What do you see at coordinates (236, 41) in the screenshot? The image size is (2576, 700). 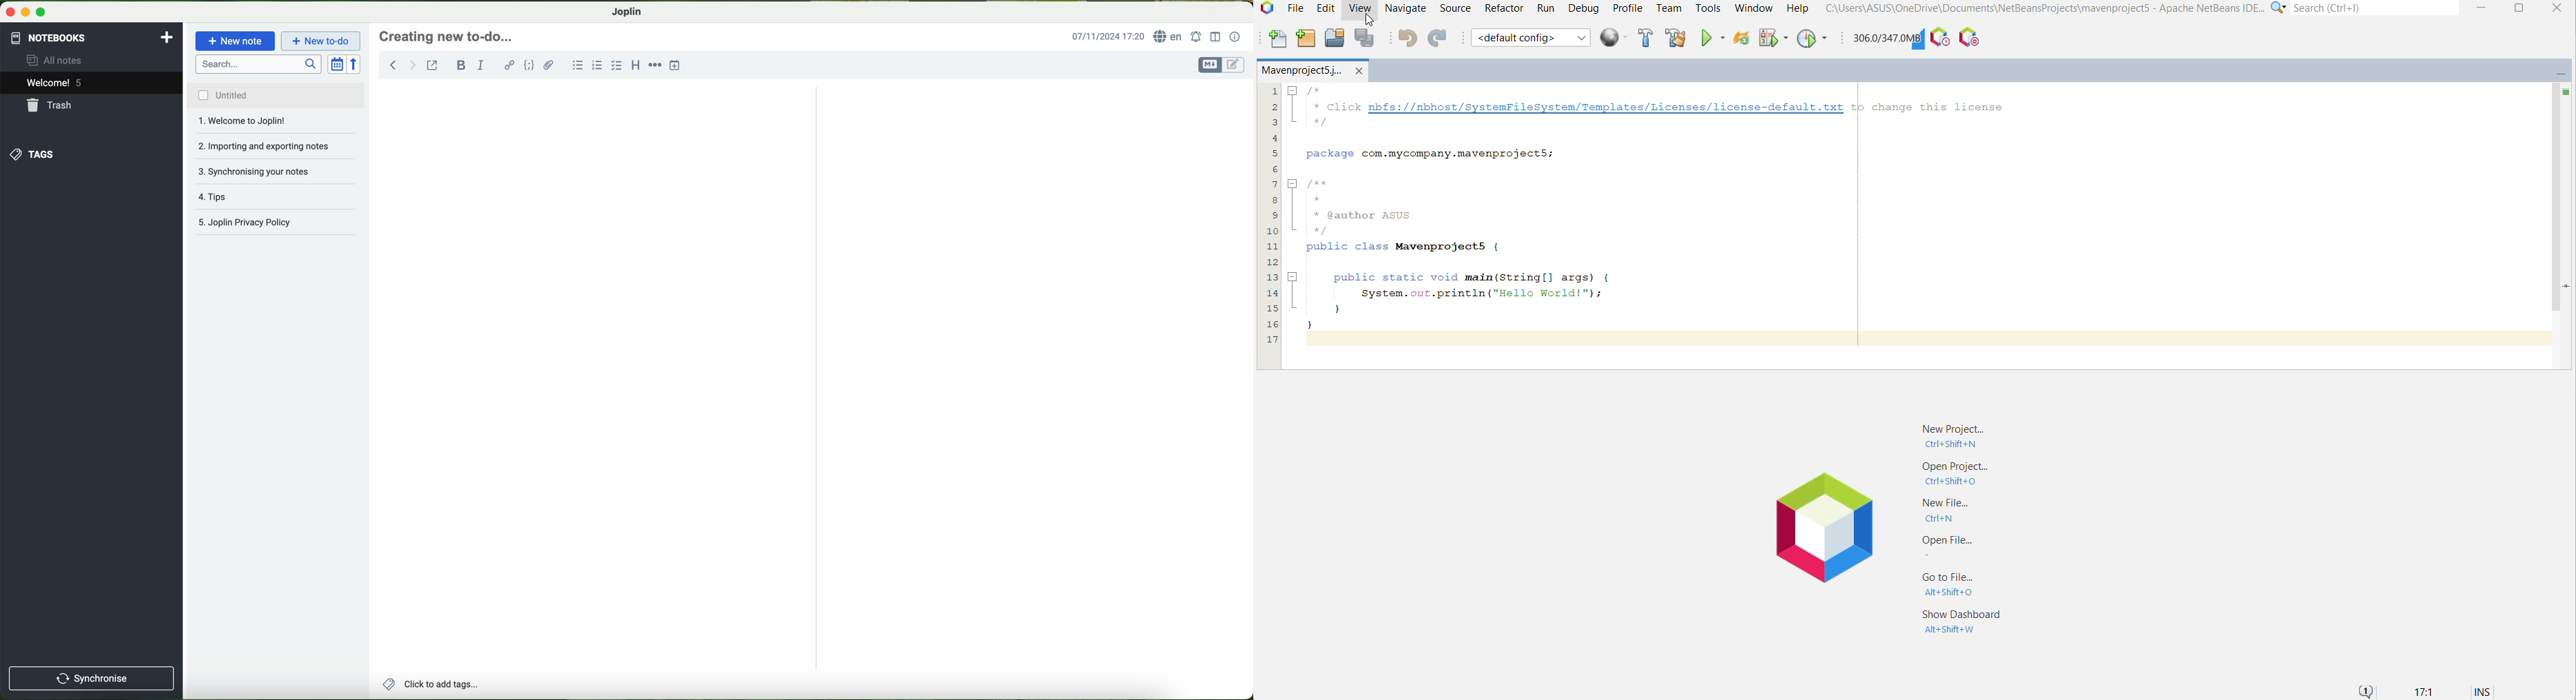 I see `new note button` at bounding box center [236, 41].